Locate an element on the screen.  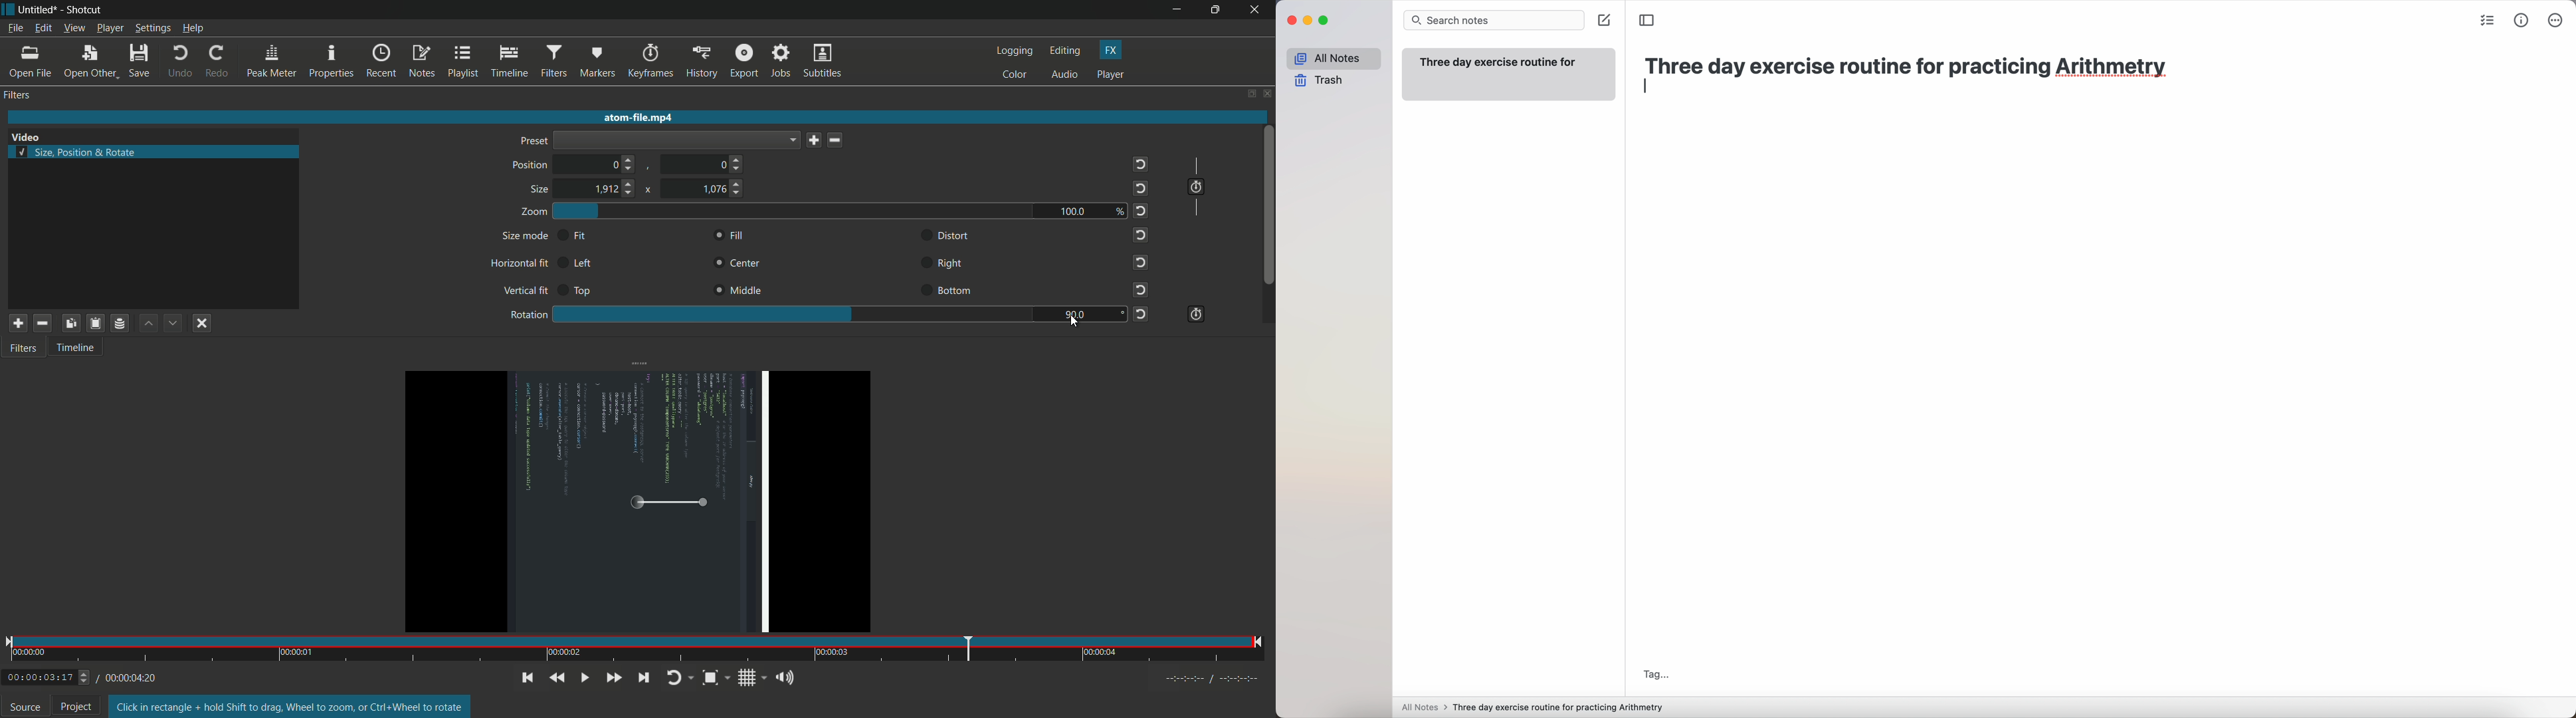
1076 (choose size) is located at coordinates (724, 189).